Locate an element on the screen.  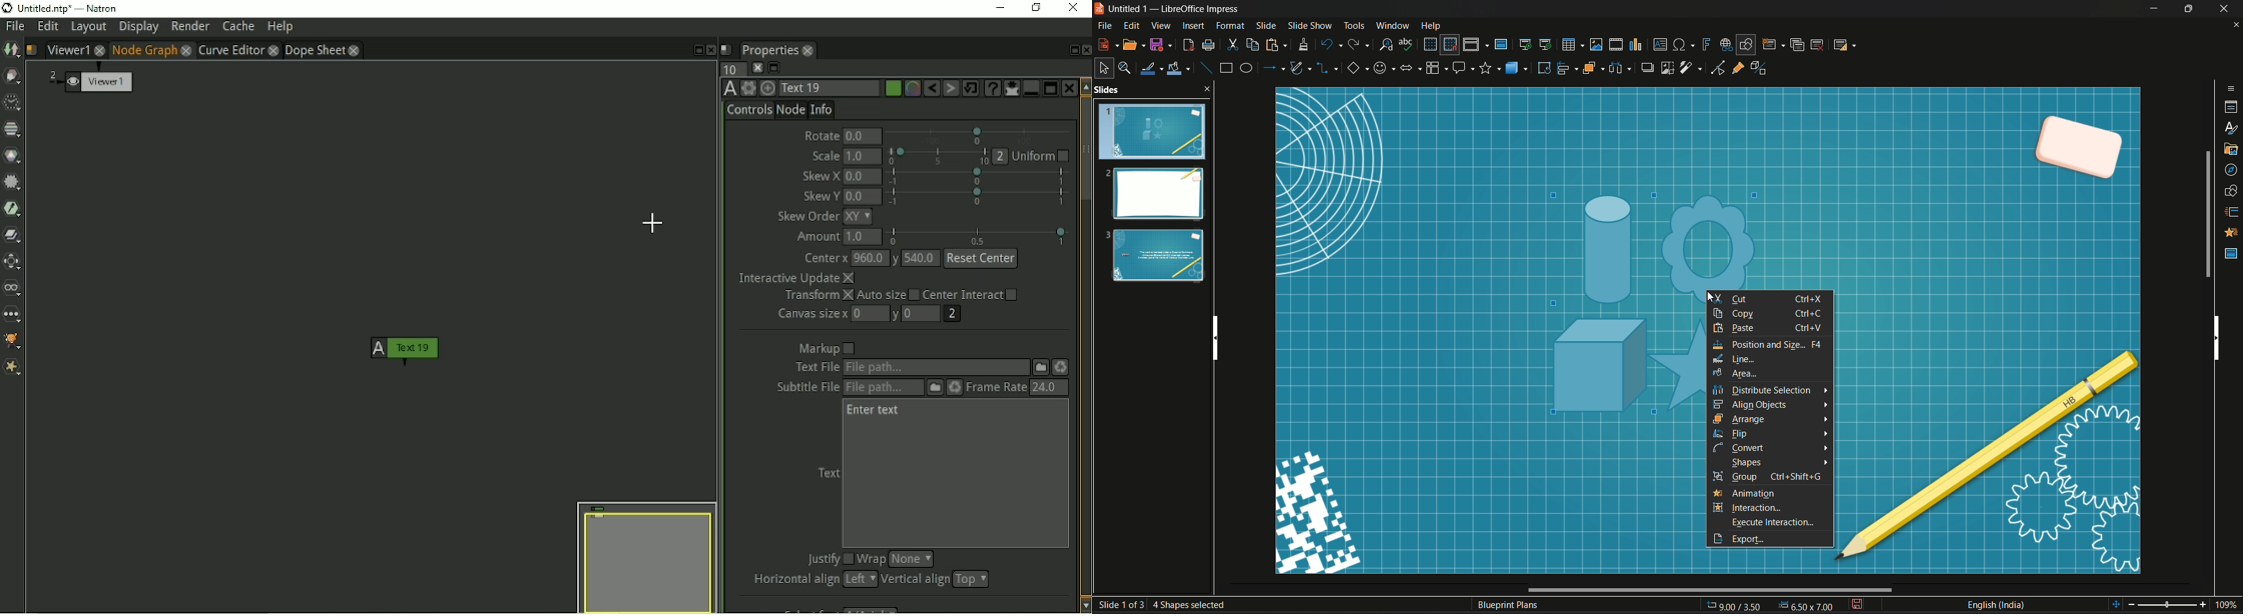
group is located at coordinates (1717, 475).